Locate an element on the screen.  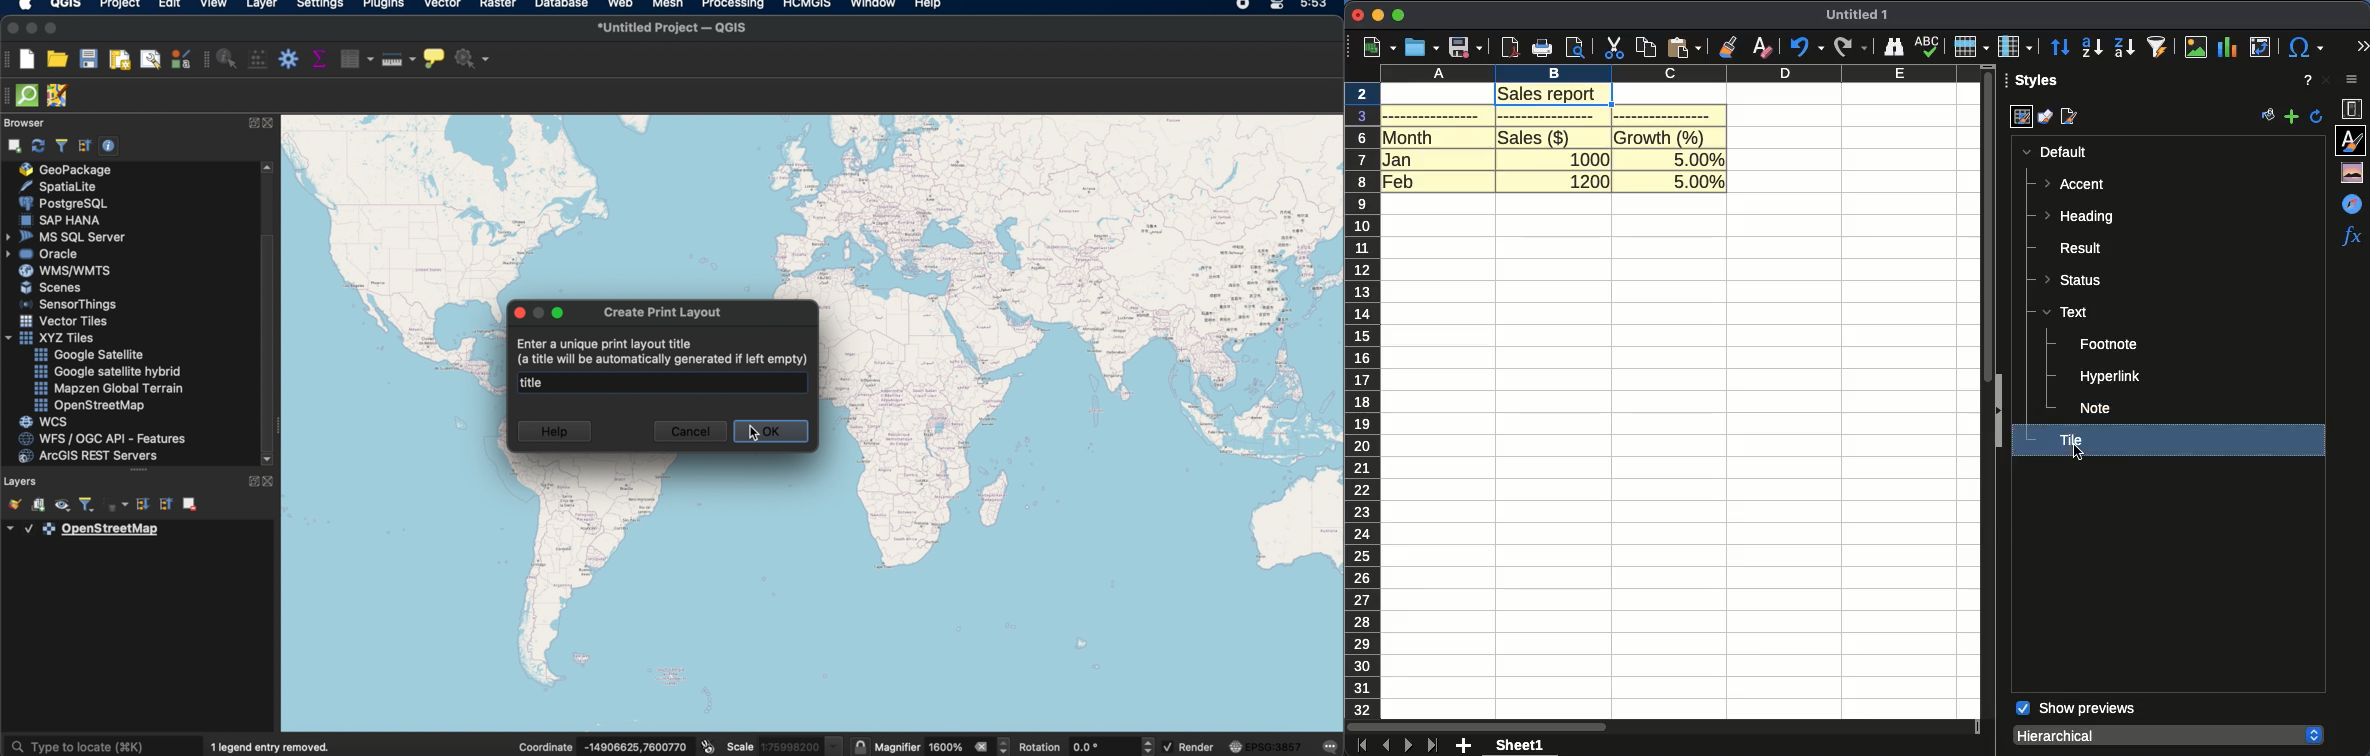
refresh is located at coordinates (37, 144).